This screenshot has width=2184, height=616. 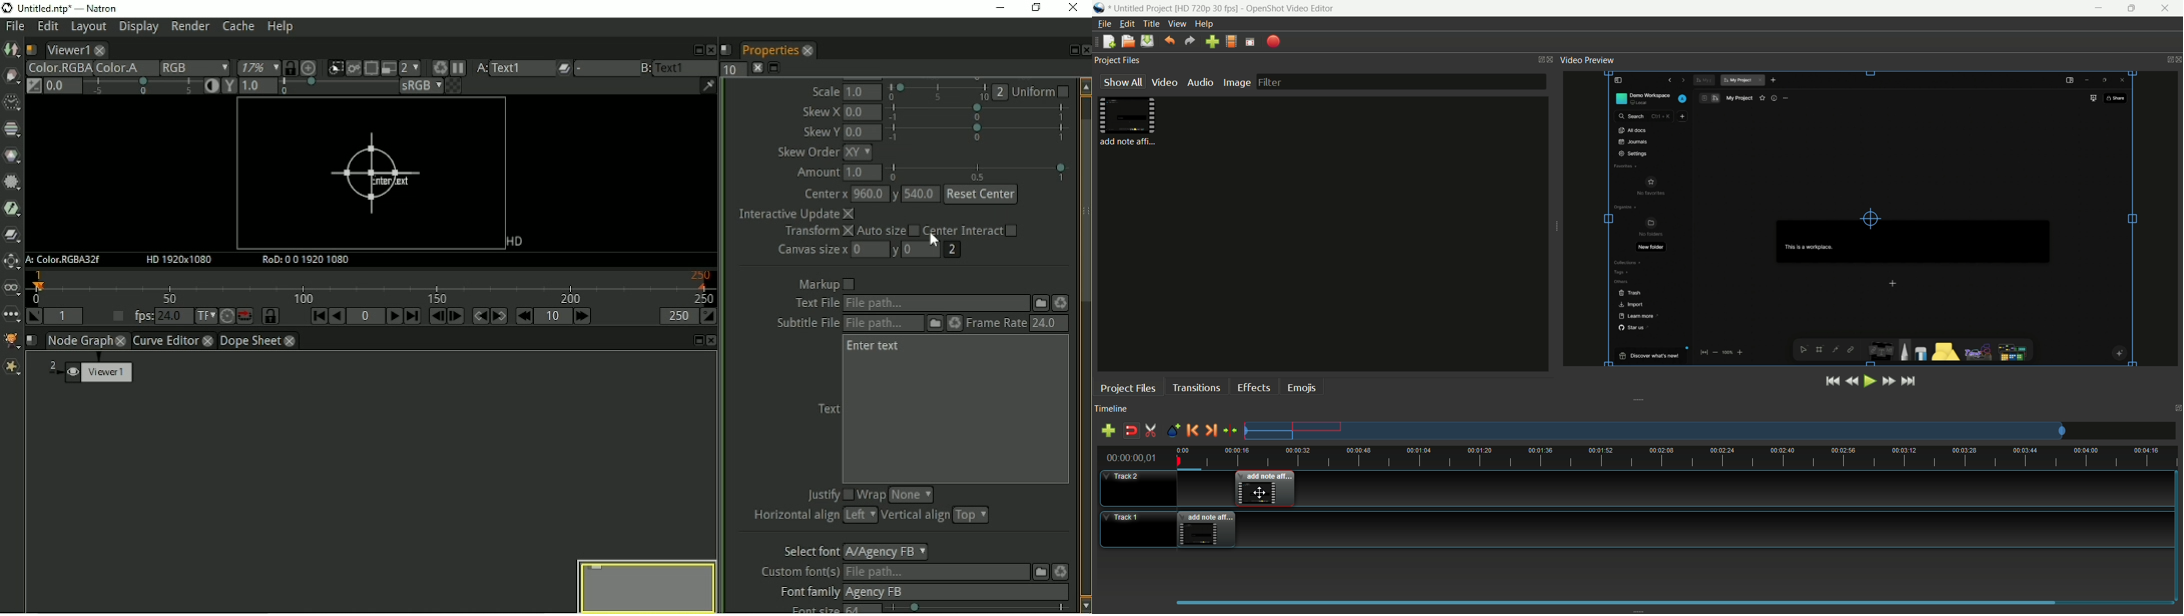 I want to click on y, so click(x=895, y=252).